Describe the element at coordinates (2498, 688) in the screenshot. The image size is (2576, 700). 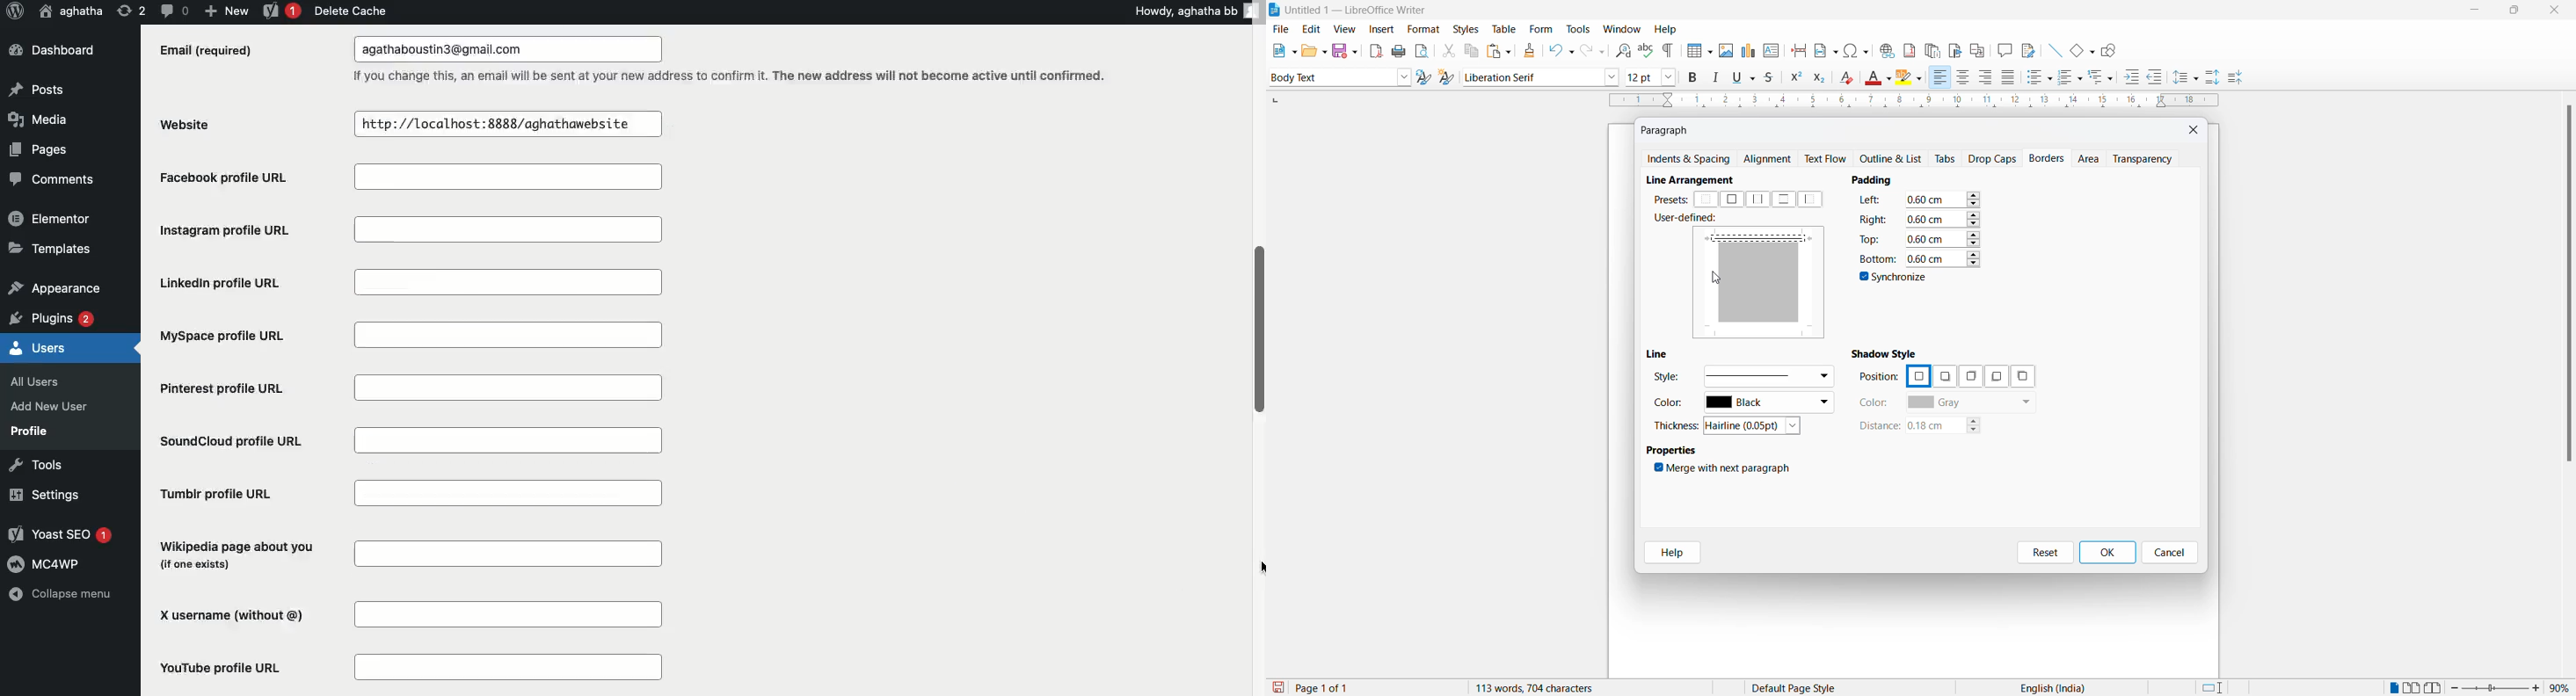
I see `zoom slider` at that location.